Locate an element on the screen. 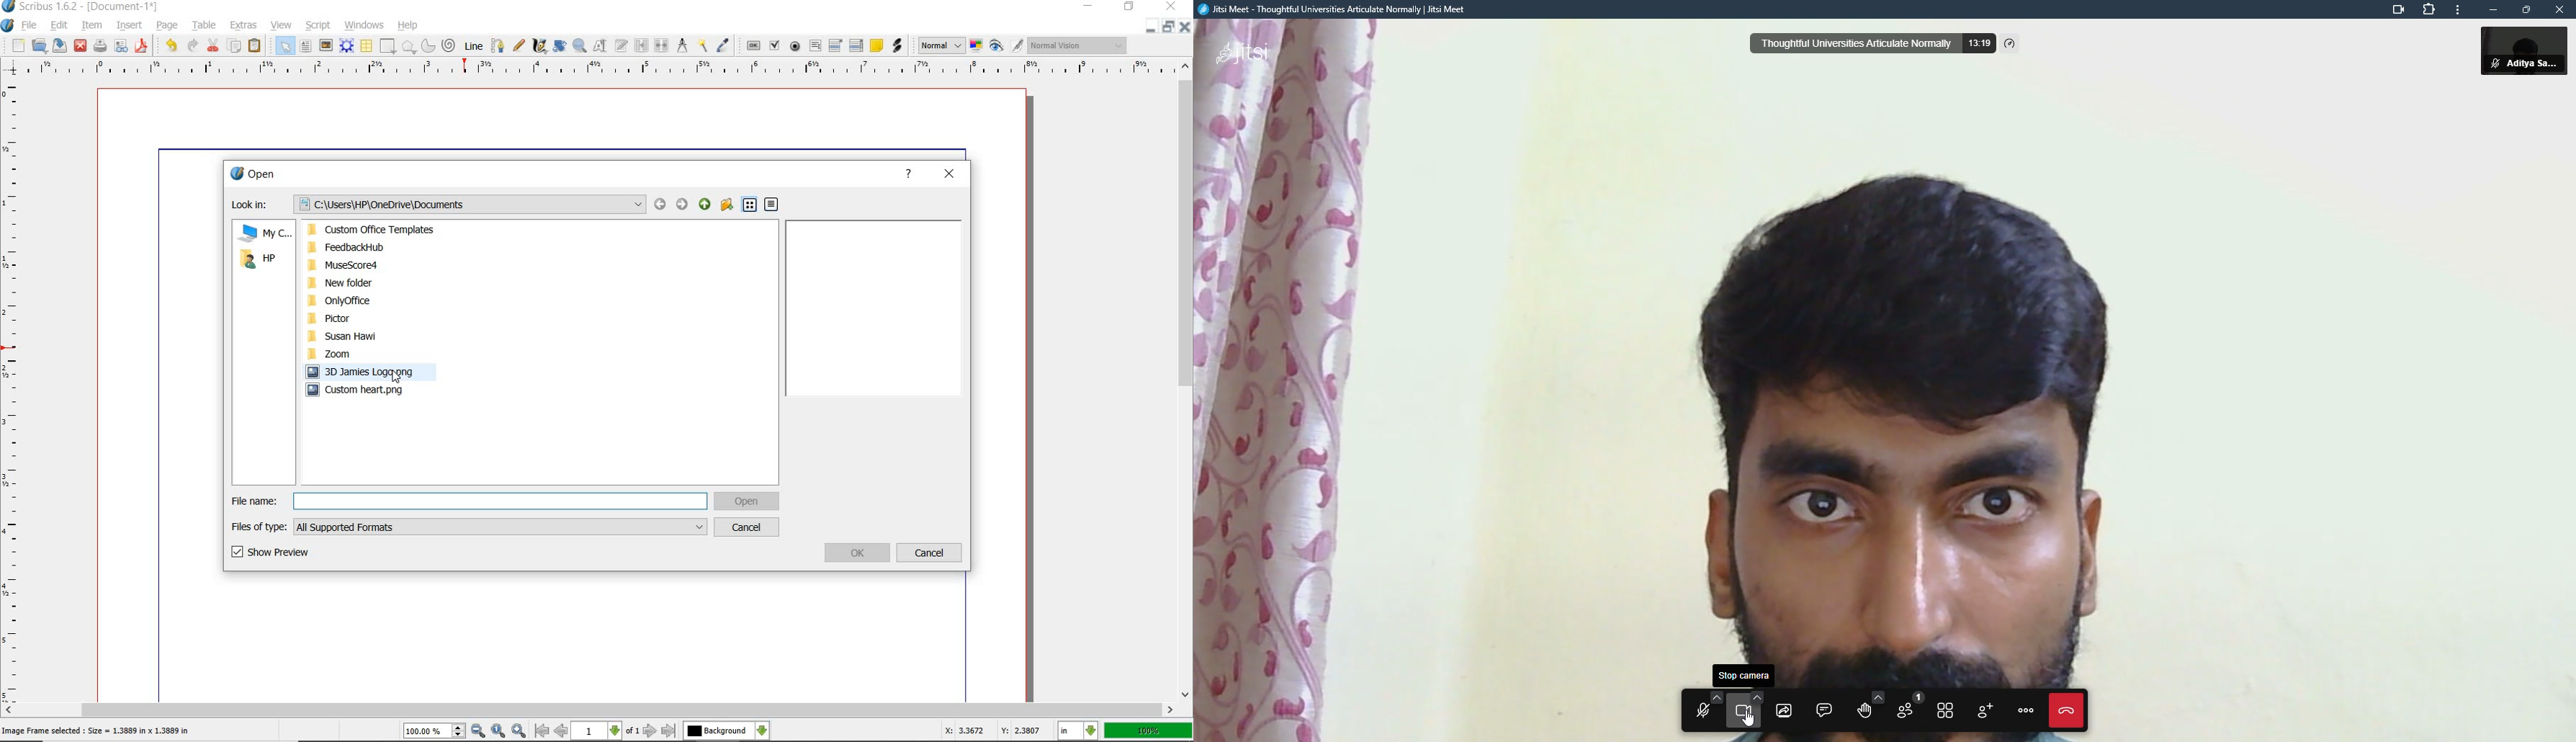  pdf text field is located at coordinates (814, 45).